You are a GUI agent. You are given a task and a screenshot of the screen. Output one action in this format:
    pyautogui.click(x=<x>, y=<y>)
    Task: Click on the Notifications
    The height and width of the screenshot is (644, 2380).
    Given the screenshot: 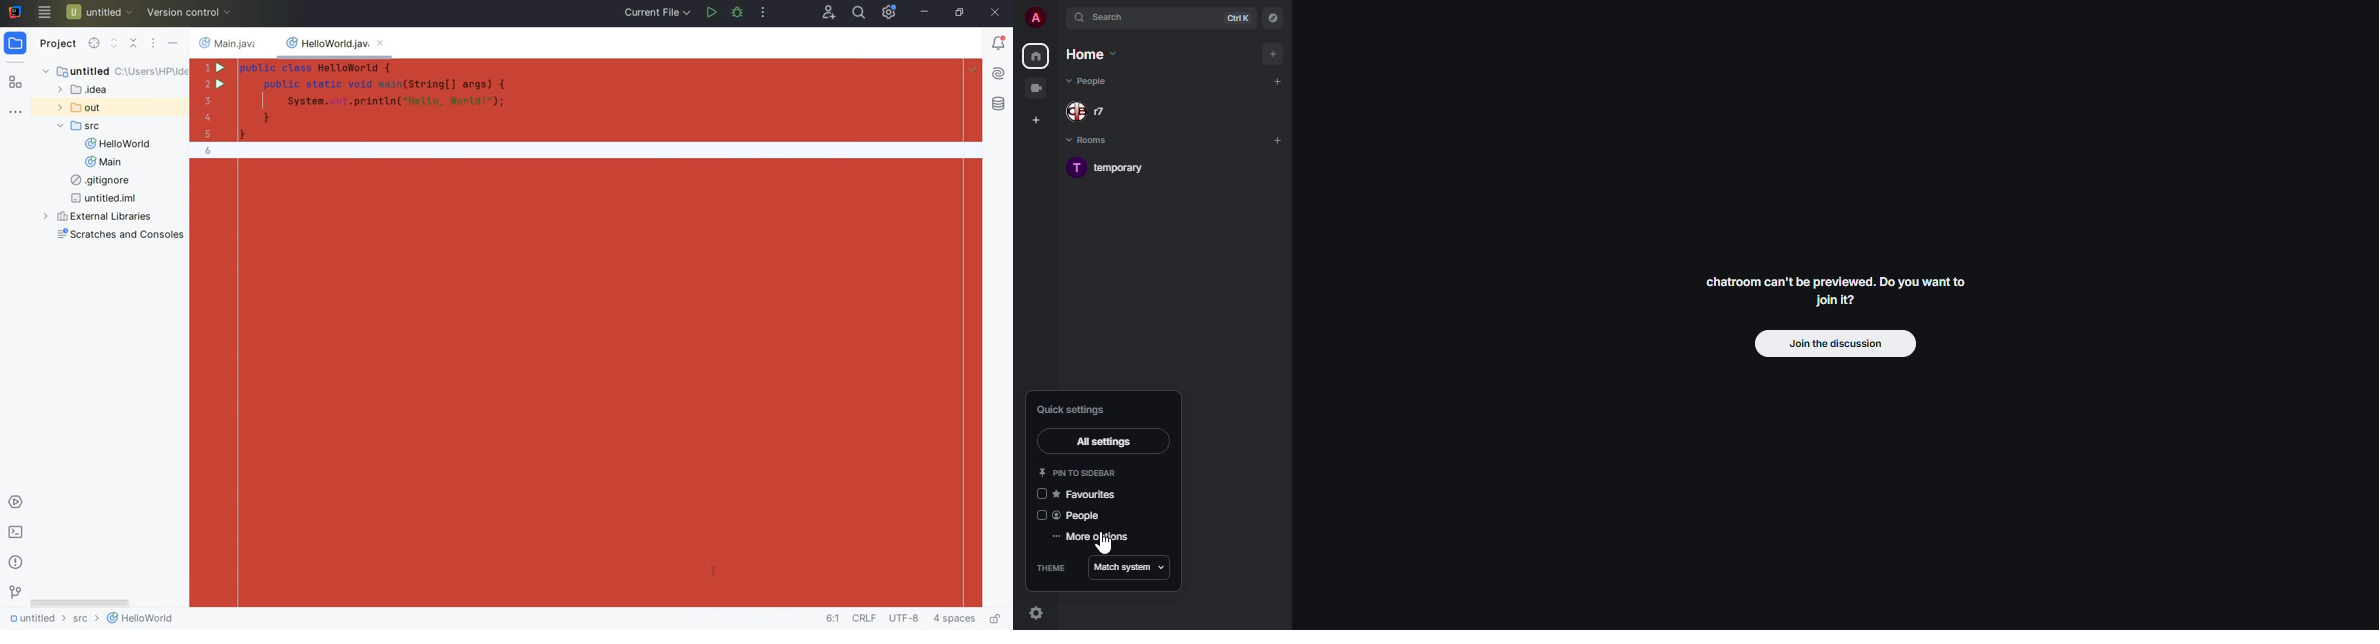 What is the action you would take?
    pyautogui.click(x=1000, y=44)
    